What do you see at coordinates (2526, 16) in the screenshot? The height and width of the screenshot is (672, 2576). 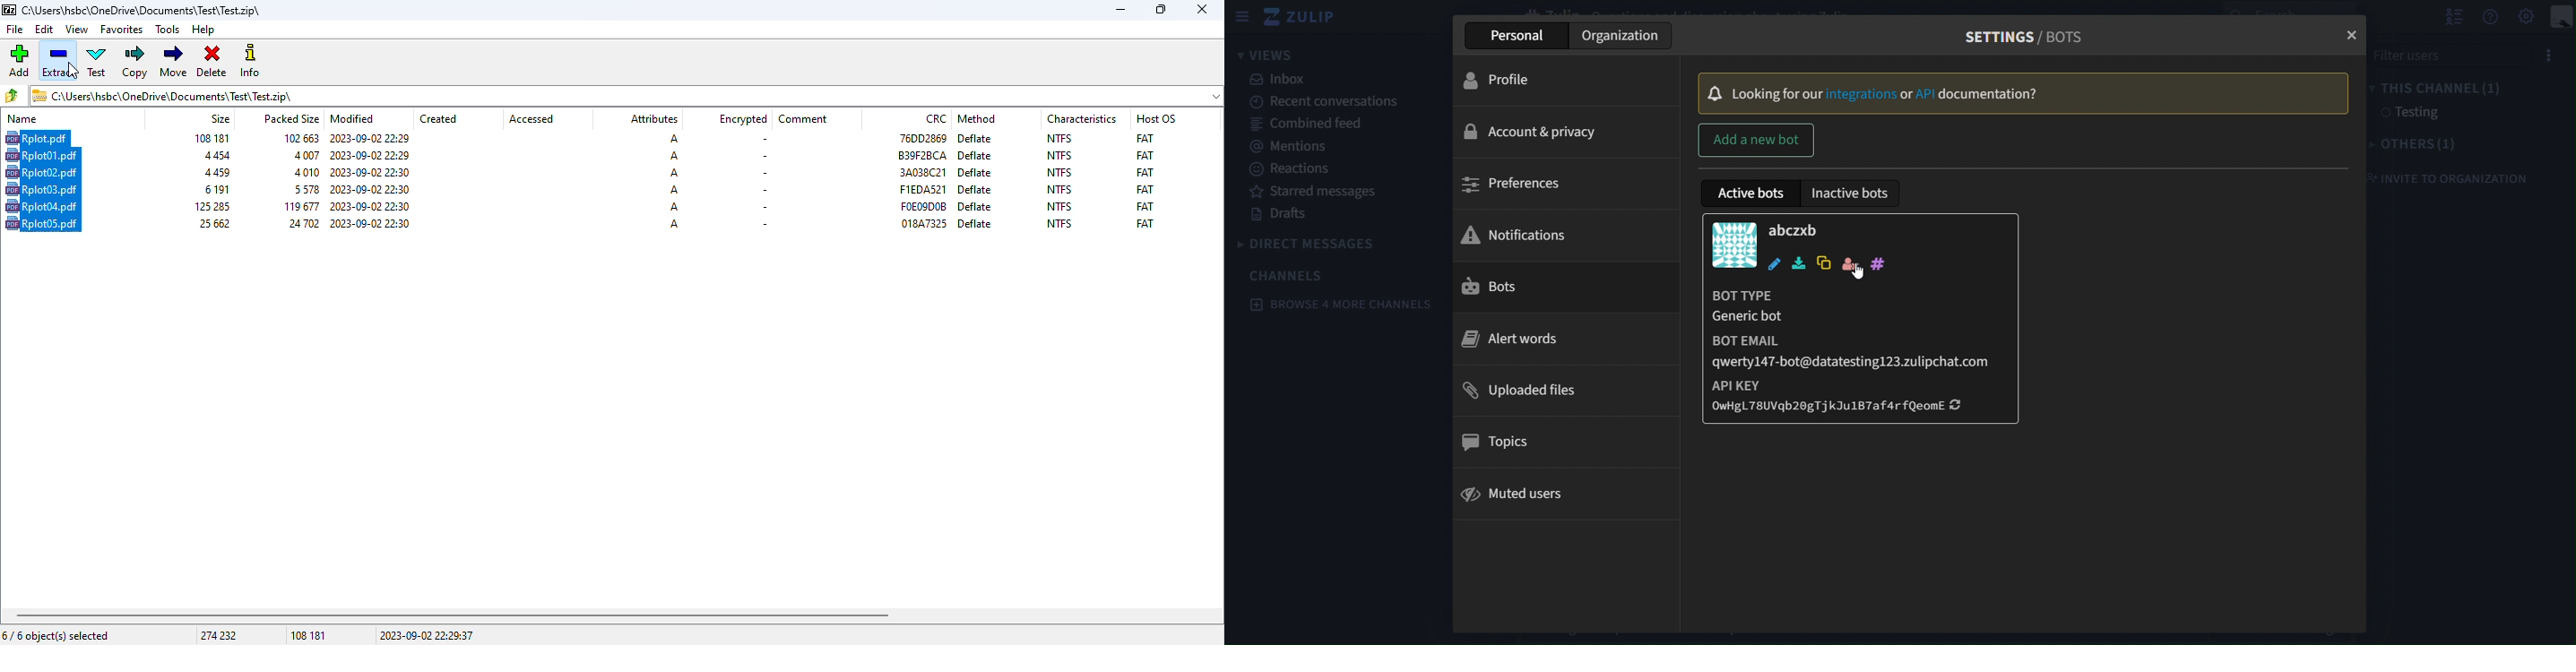 I see `main menu` at bounding box center [2526, 16].